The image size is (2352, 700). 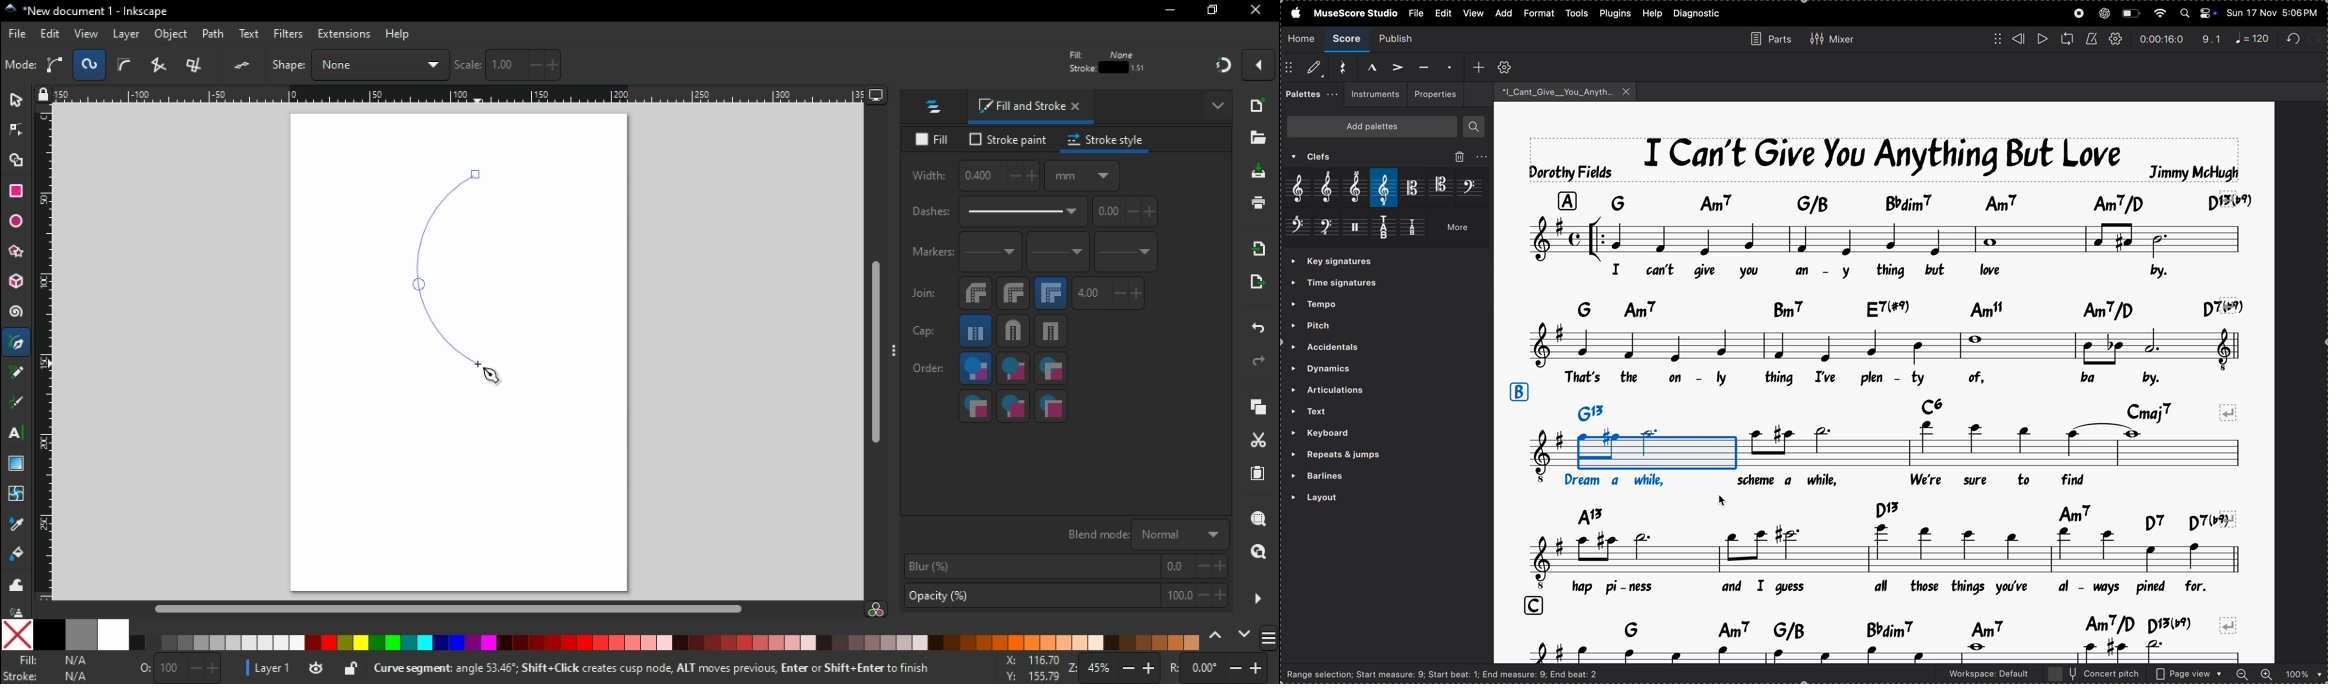 I want to click on Marcato, so click(x=1364, y=66).